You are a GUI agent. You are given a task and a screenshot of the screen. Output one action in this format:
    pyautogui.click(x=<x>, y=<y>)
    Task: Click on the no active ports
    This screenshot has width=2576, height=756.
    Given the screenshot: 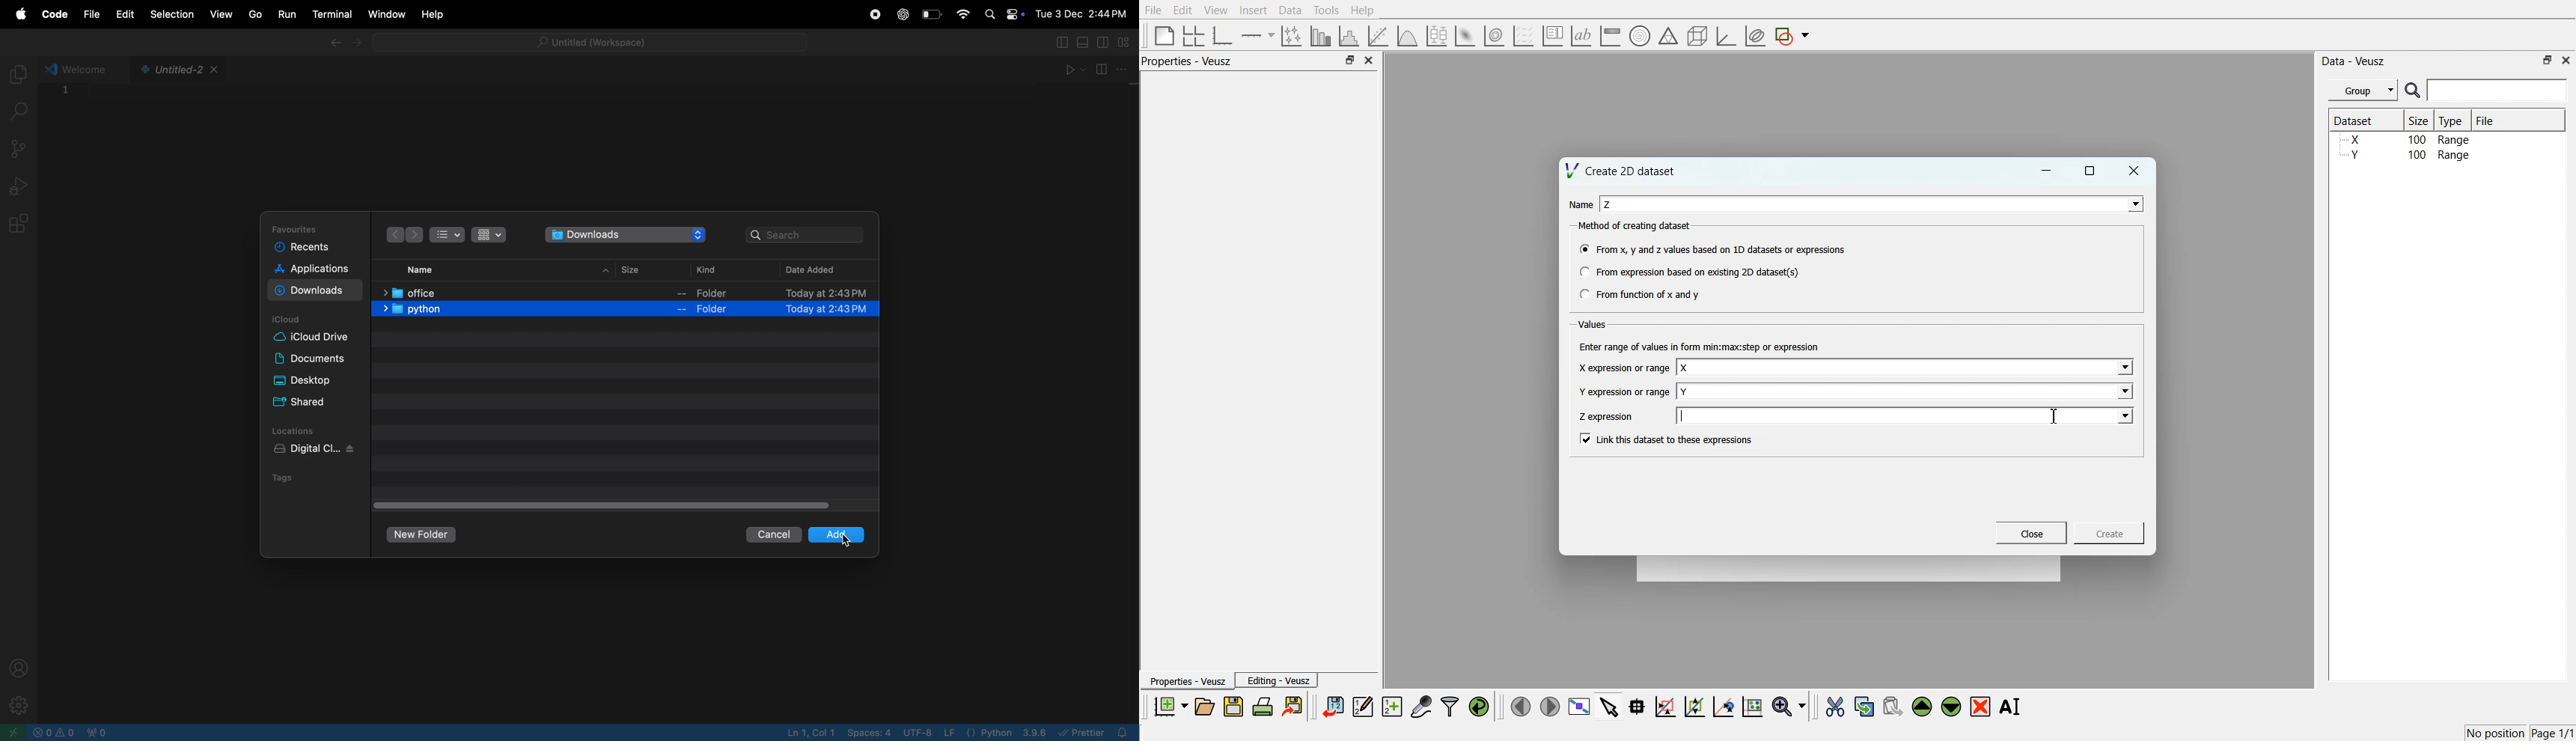 What is the action you would take?
    pyautogui.click(x=101, y=732)
    